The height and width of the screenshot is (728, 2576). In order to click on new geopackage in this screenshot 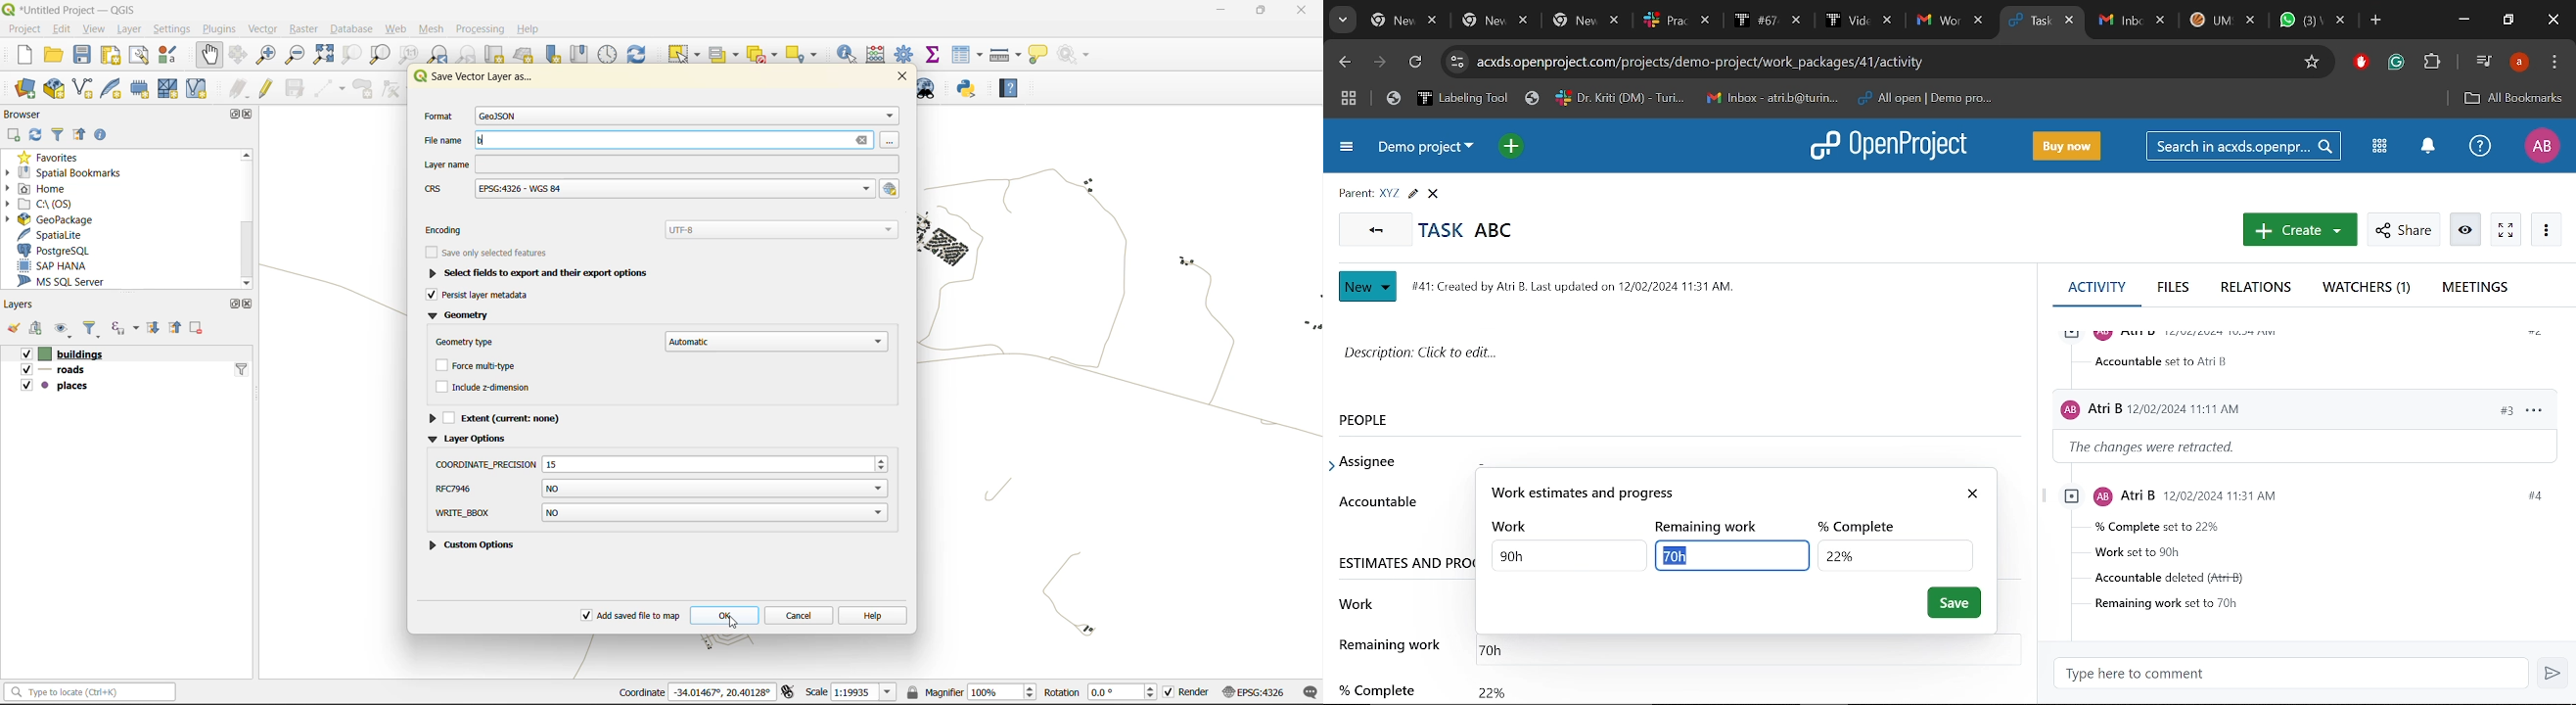, I will do `click(53, 90)`.